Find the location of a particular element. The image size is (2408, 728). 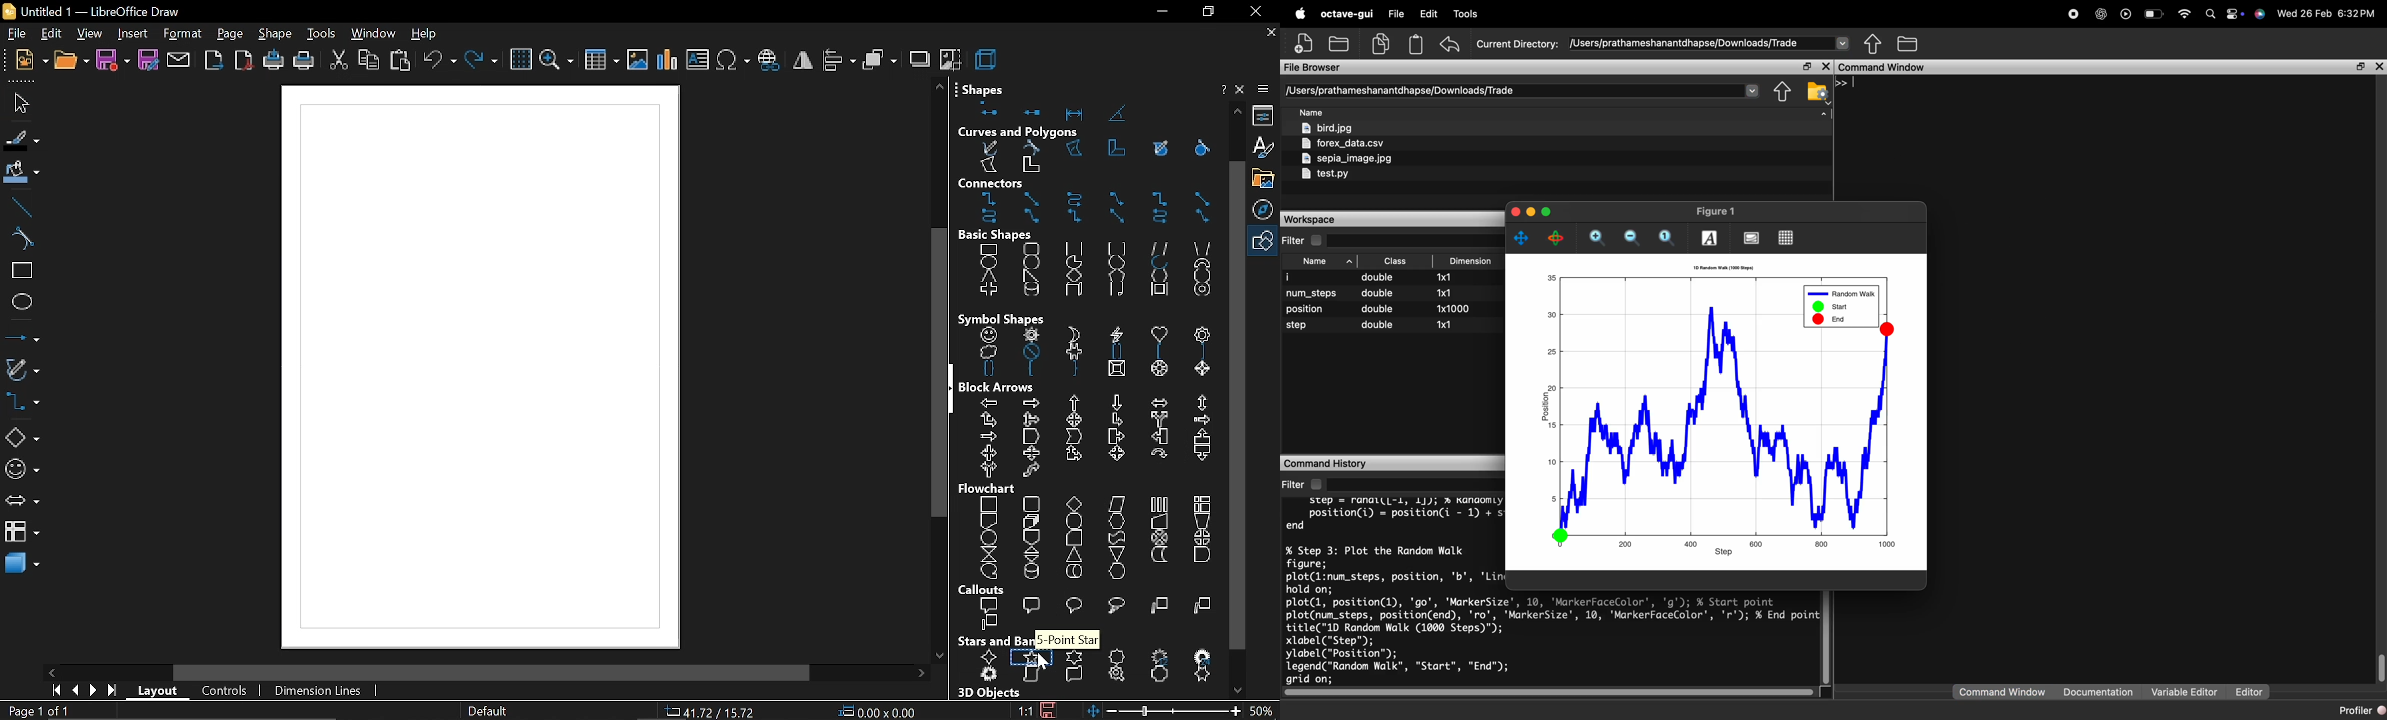

styles is located at coordinates (1266, 148).